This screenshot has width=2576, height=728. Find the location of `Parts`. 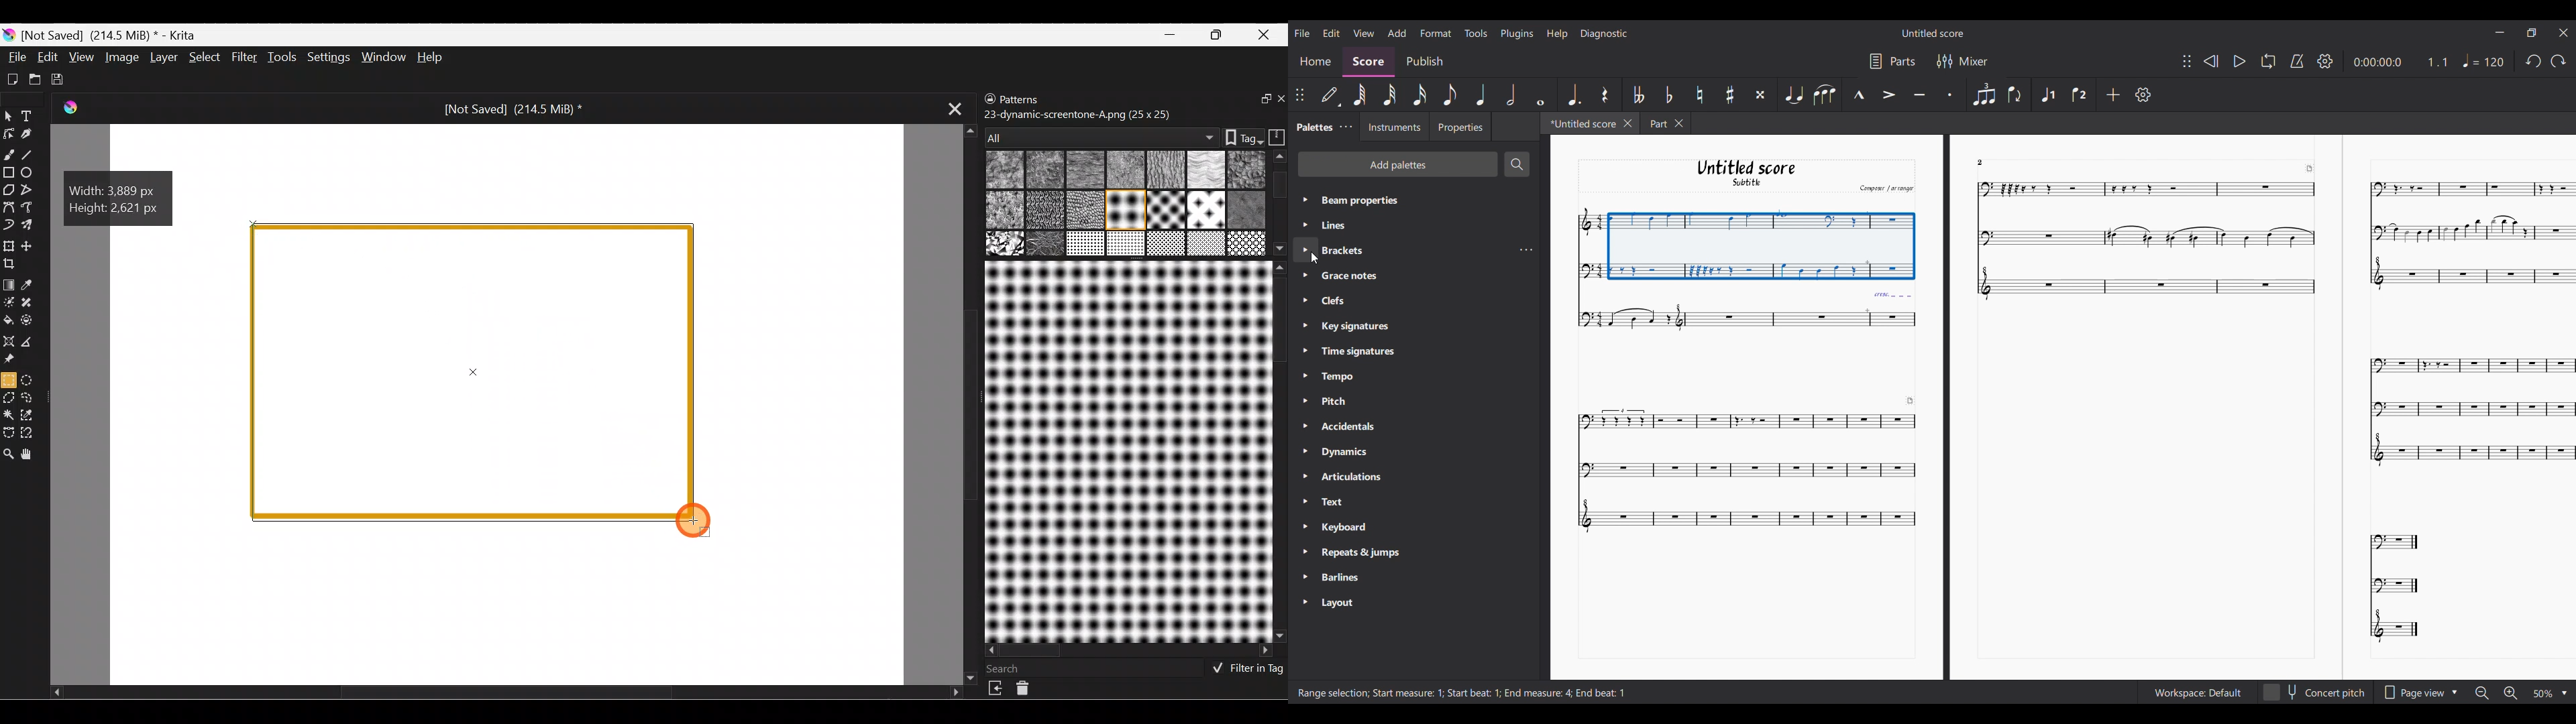

Parts is located at coordinates (1903, 61).